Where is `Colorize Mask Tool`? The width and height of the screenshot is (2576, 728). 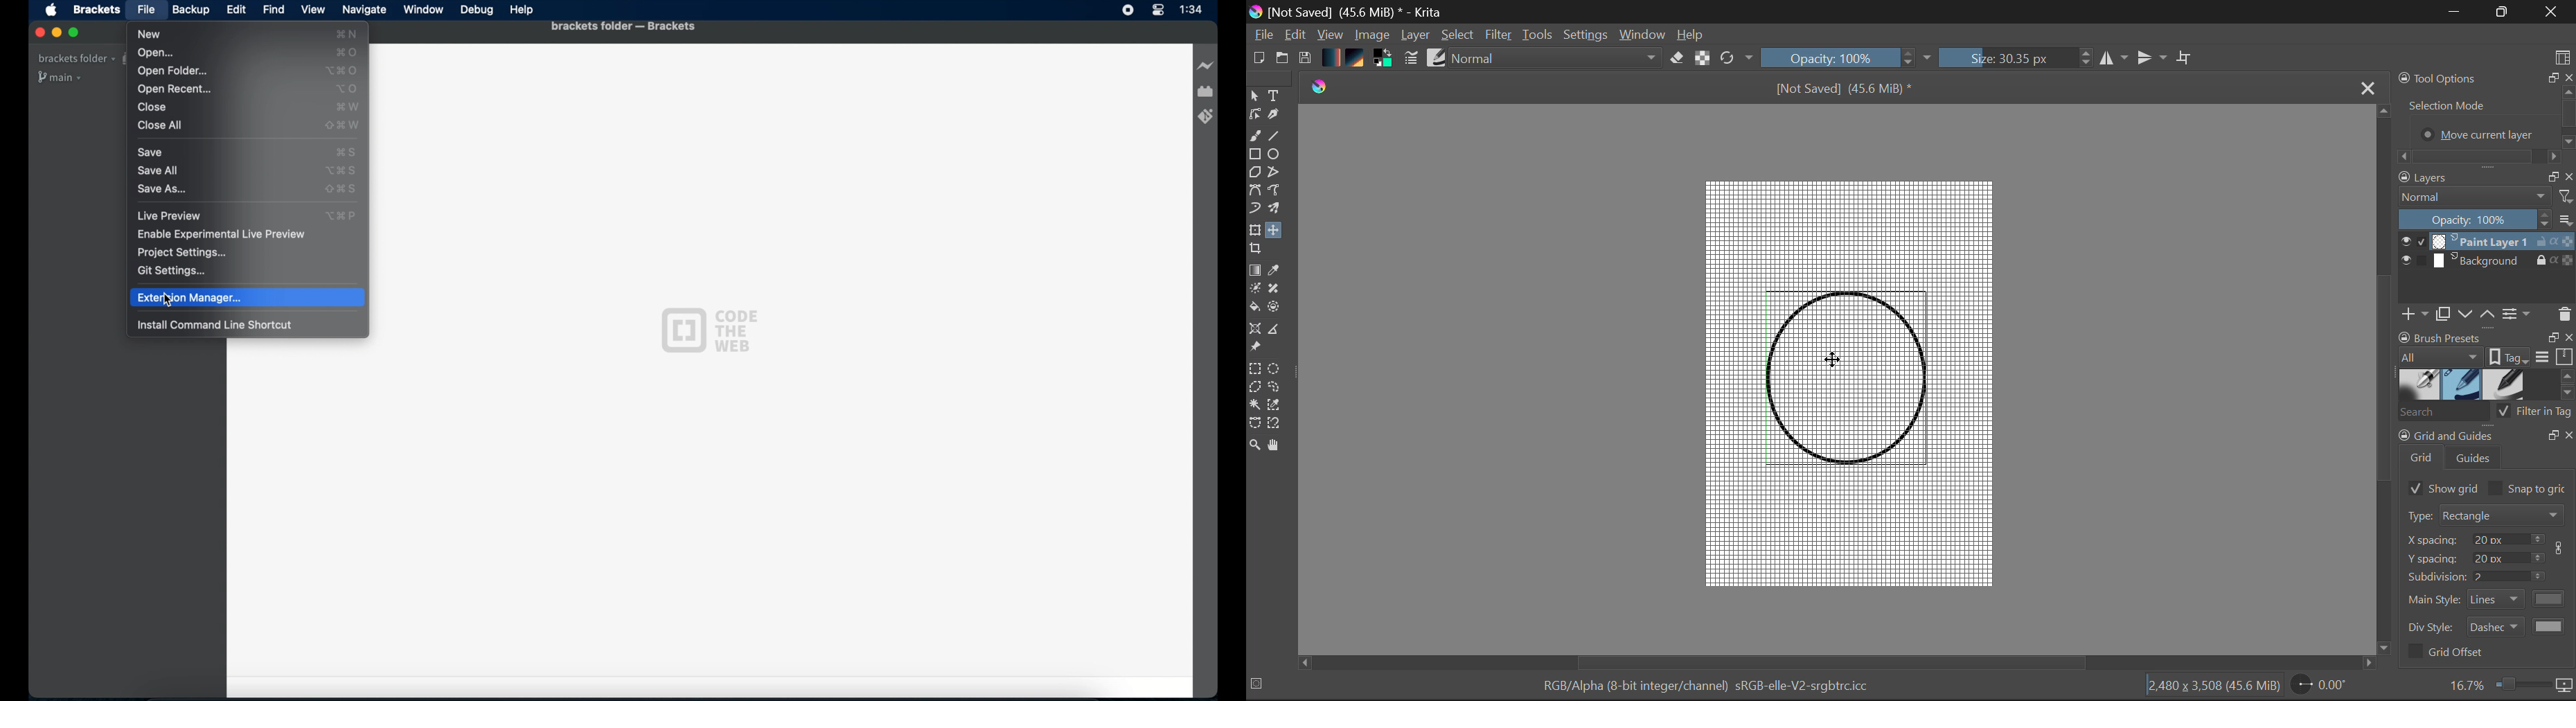
Colorize Mask Tool is located at coordinates (1255, 288).